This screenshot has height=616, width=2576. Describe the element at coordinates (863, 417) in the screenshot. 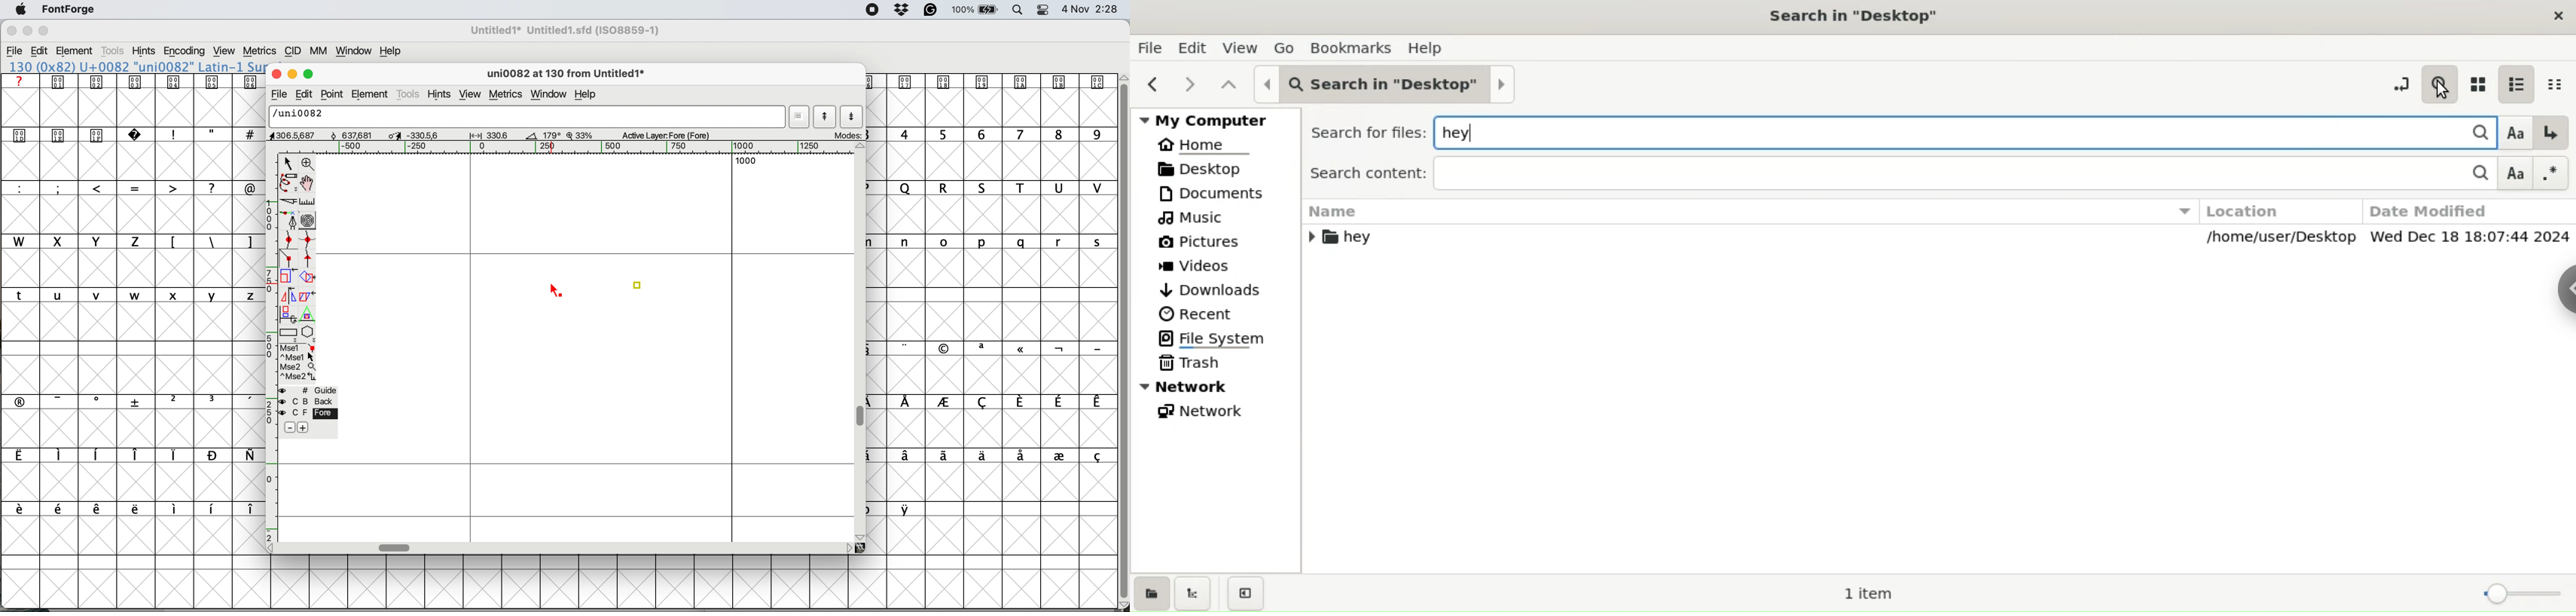

I see `vertical scroll bar` at that location.